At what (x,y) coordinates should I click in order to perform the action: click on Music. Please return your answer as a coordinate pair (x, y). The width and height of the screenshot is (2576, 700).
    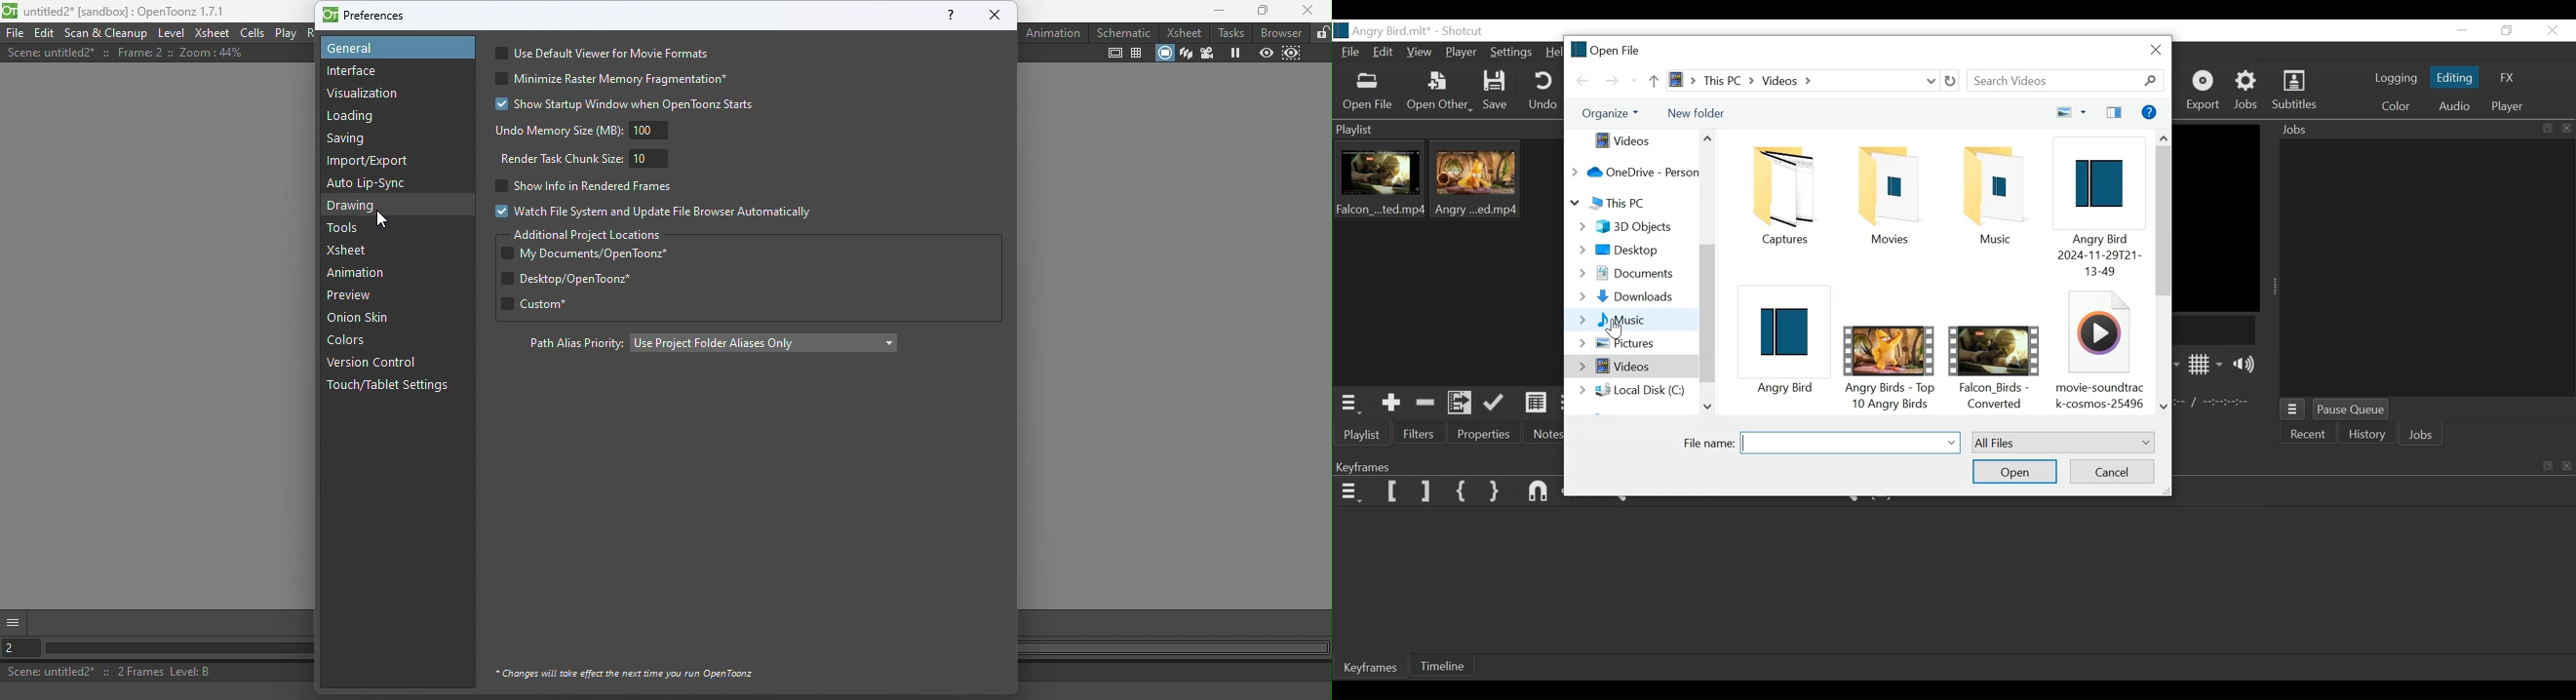
    Looking at the image, I should click on (1629, 320).